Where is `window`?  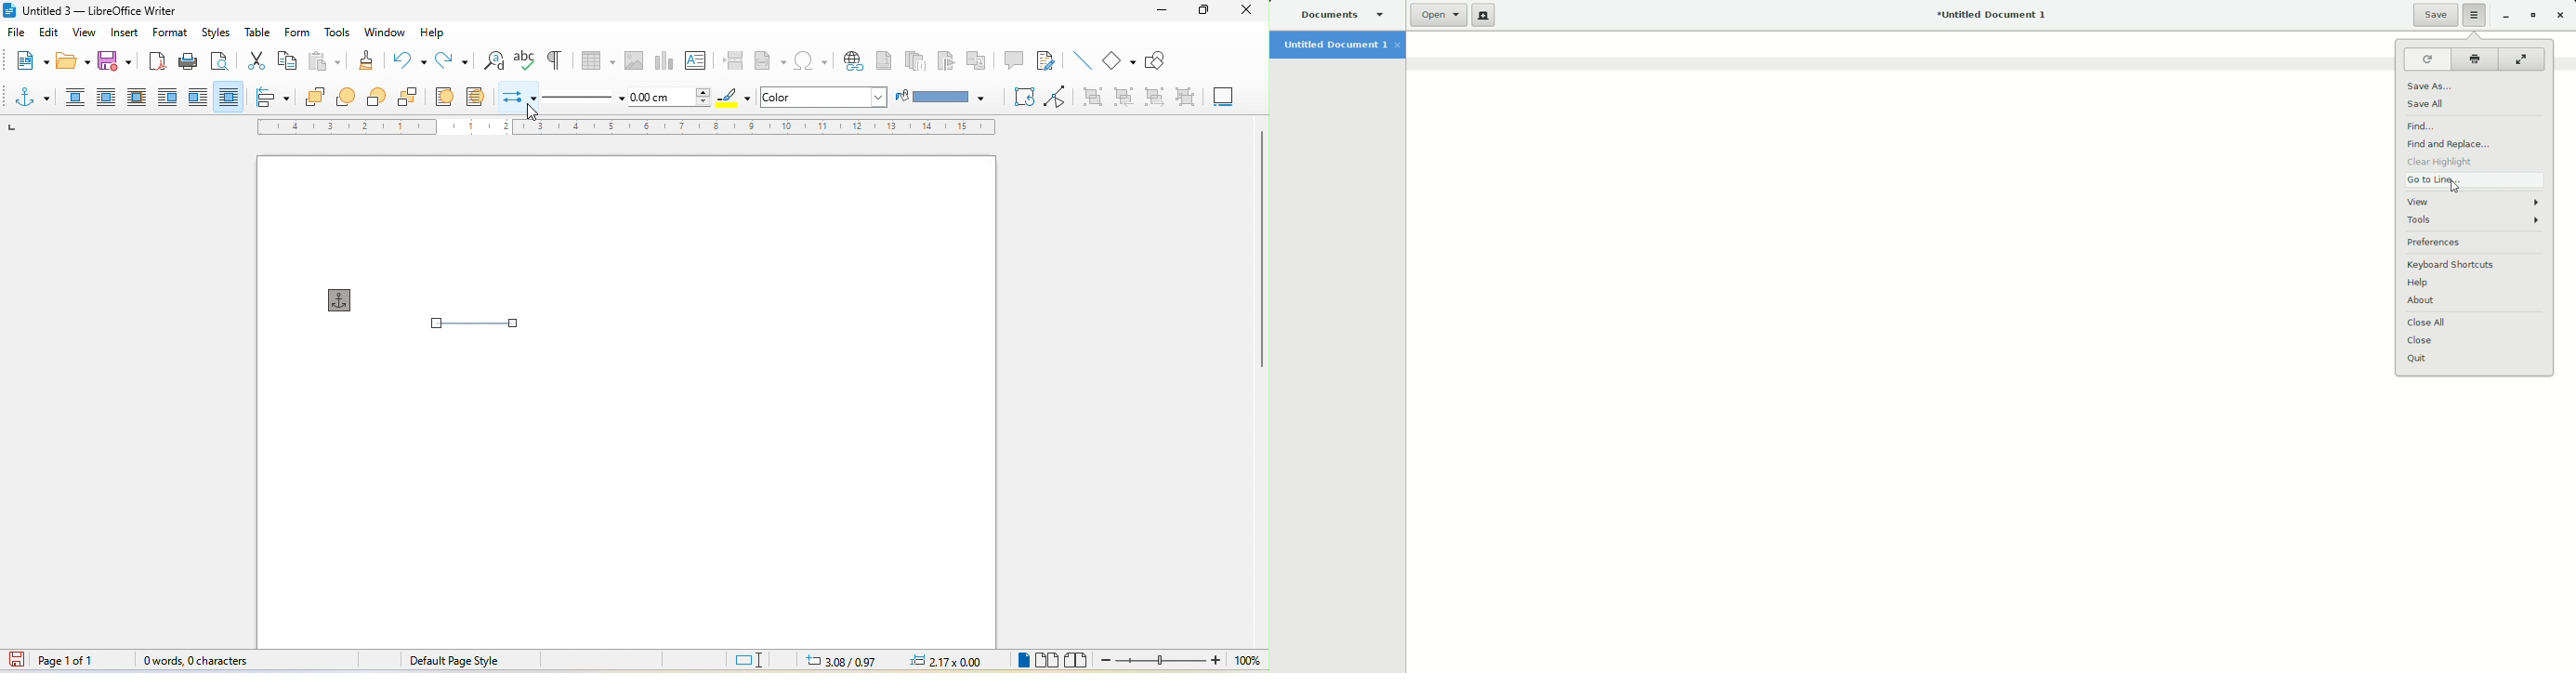
window is located at coordinates (385, 33).